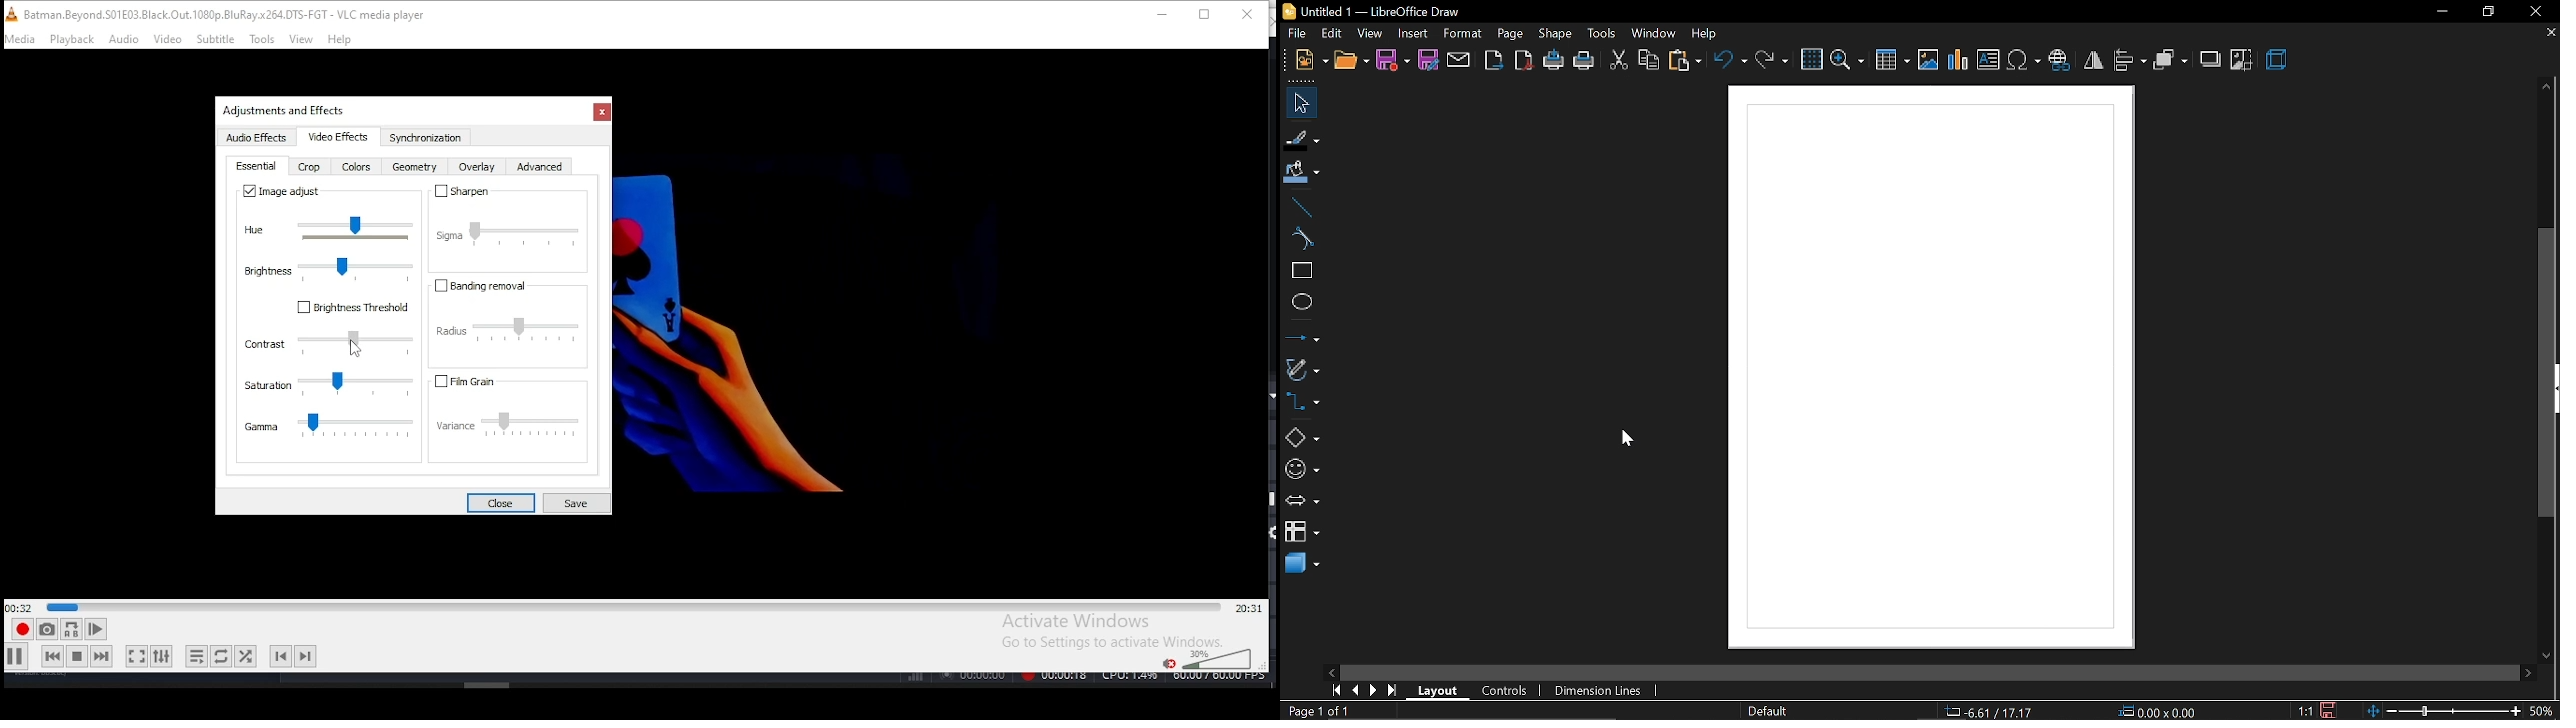 This screenshot has height=728, width=2576. I want to click on scroll, so click(1921, 668).